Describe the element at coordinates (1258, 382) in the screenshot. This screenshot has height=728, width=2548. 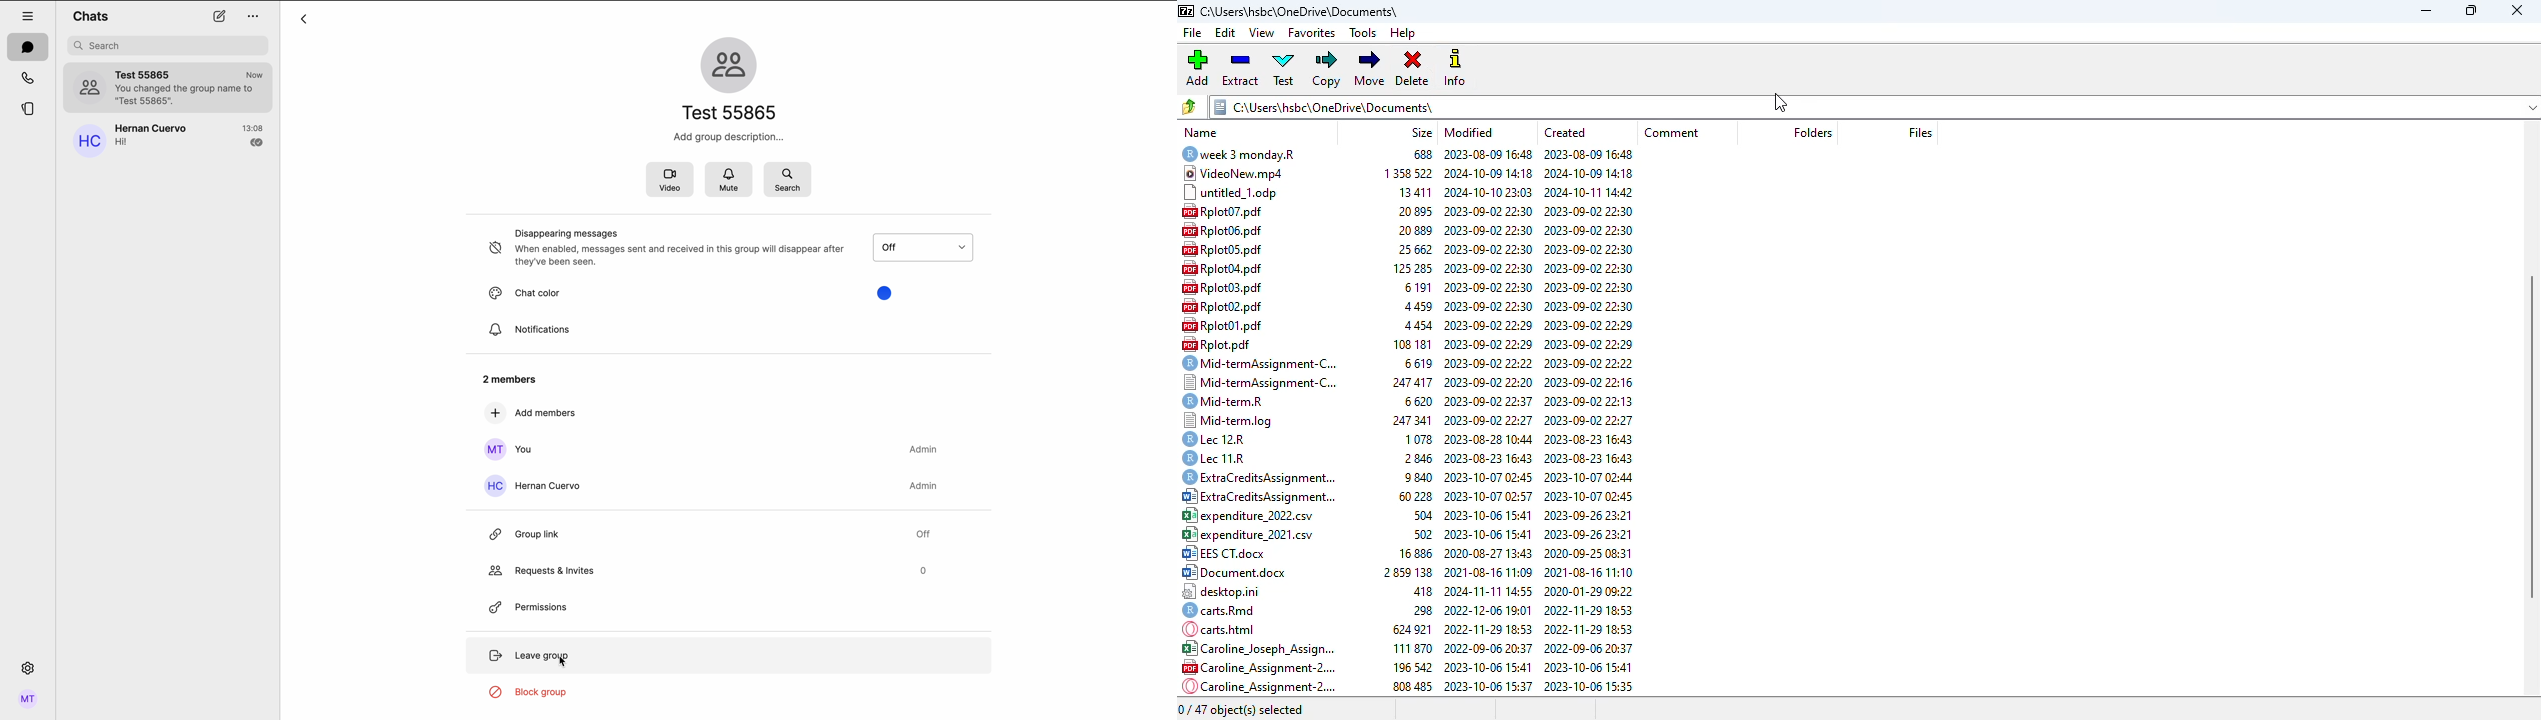
I see ` Mid-termAssignment-C...` at that location.